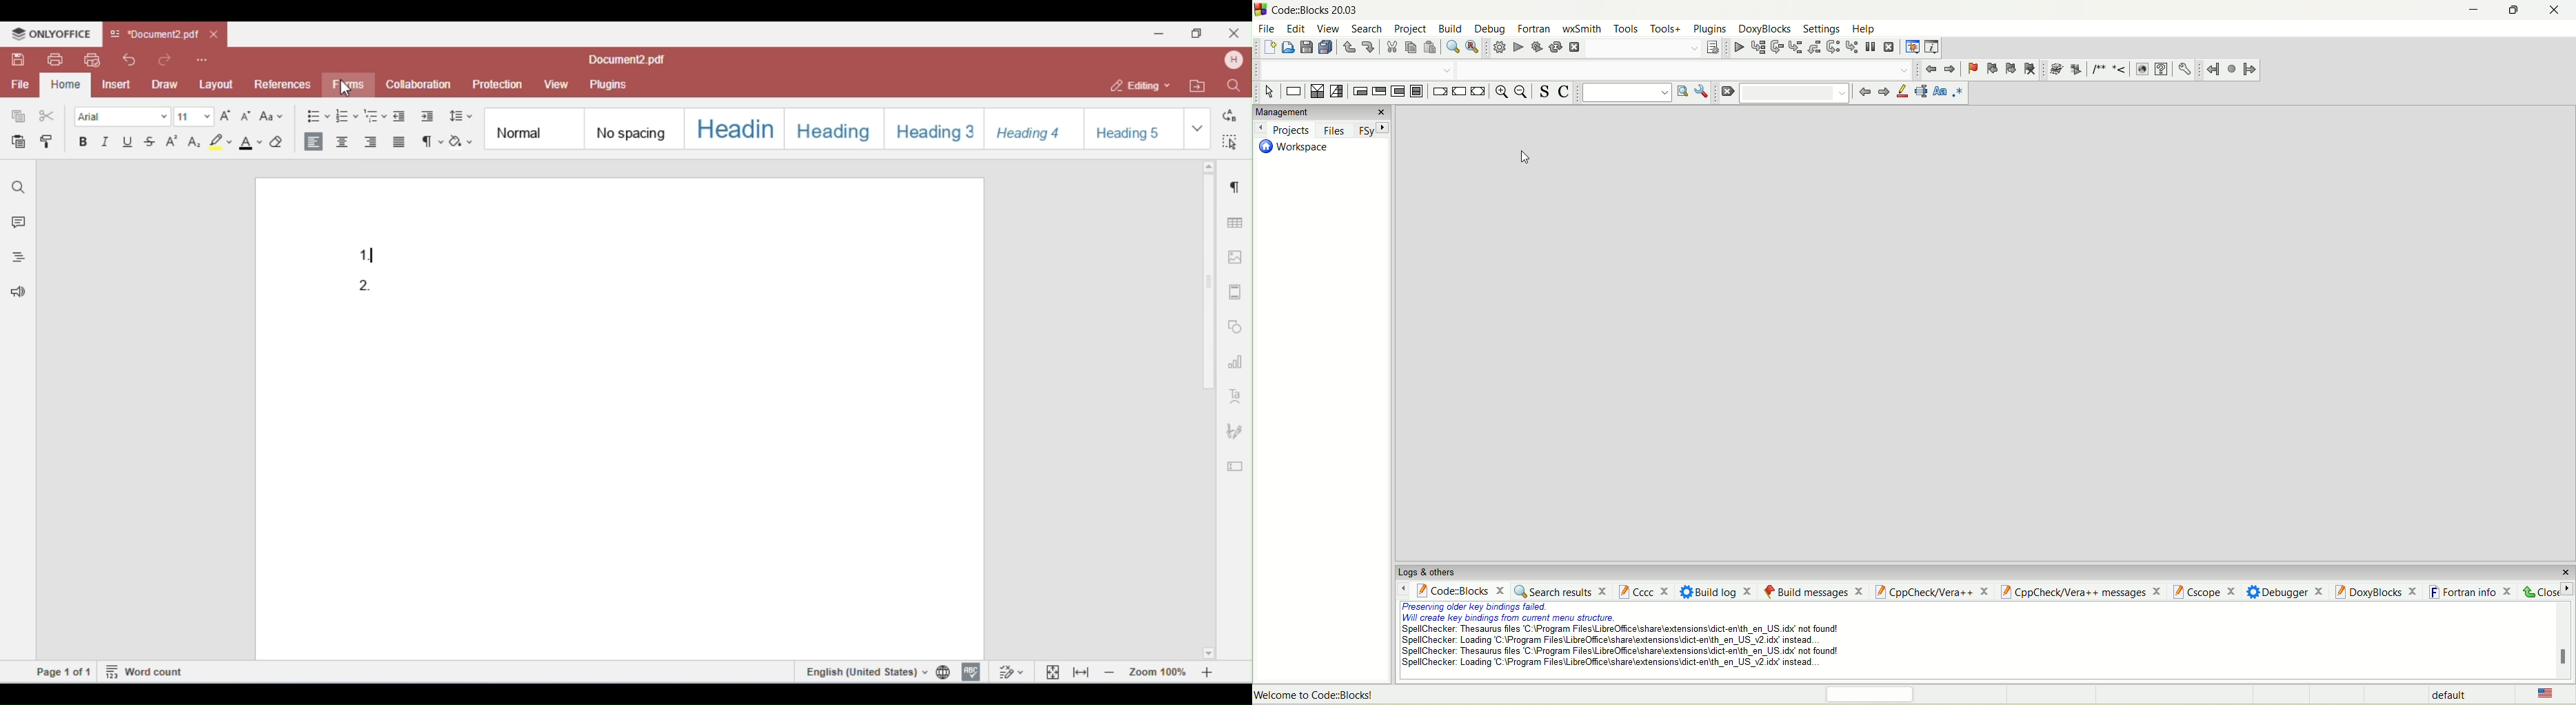  I want to click on fortan info, so click(2471, 590).